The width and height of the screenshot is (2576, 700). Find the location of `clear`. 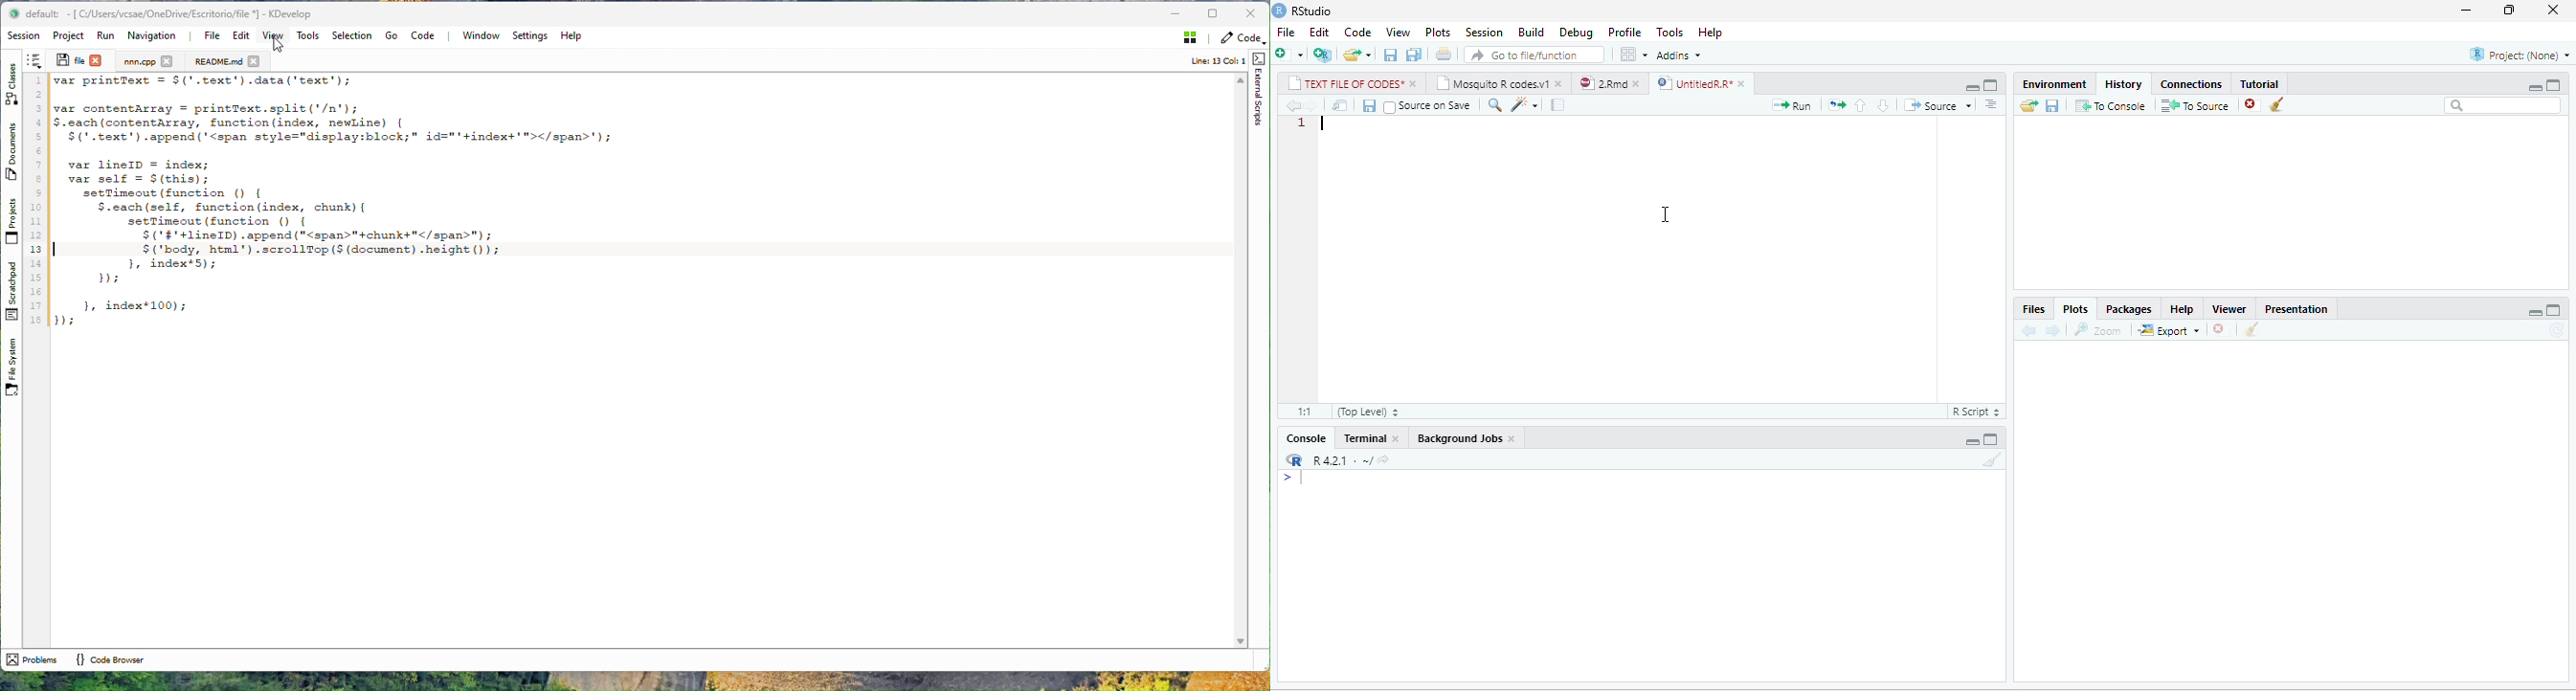

clear is located at coordinates (2251, 328).